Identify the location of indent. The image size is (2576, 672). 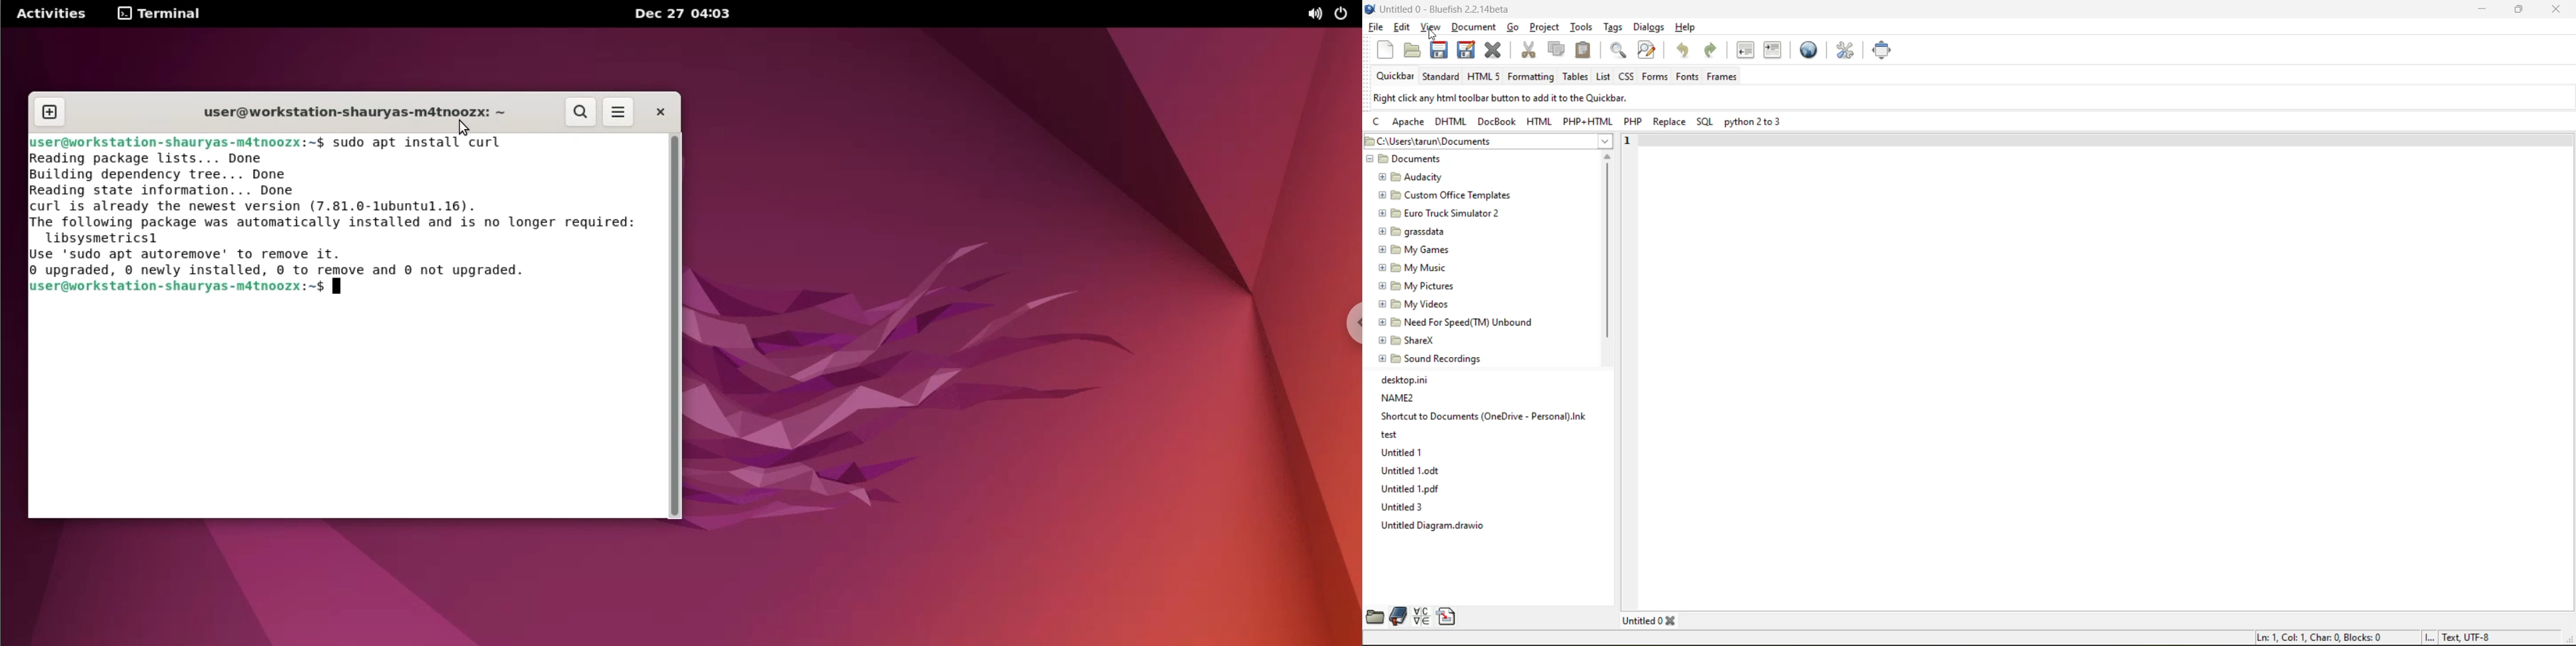
(1773, 51).